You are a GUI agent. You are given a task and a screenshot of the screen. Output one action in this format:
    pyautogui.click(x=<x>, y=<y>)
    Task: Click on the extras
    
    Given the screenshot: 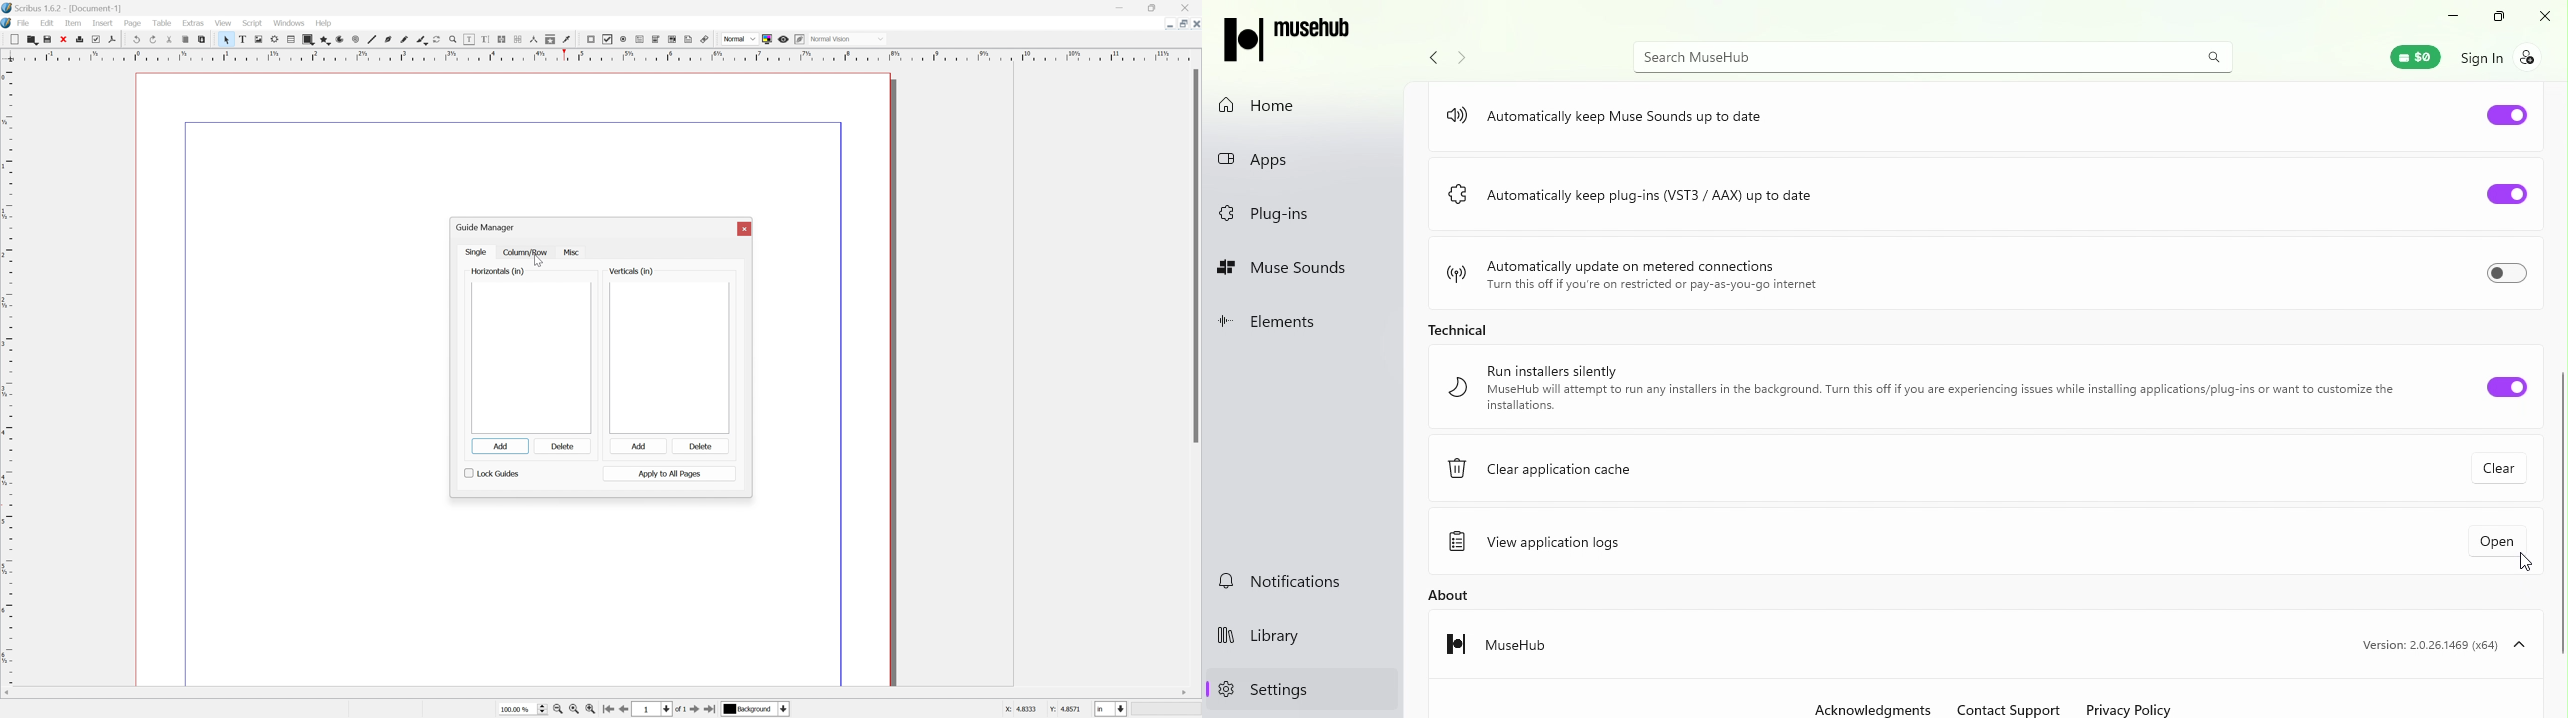 What is the action you would take?
    pyautogui.click(x=193, y=23)
    